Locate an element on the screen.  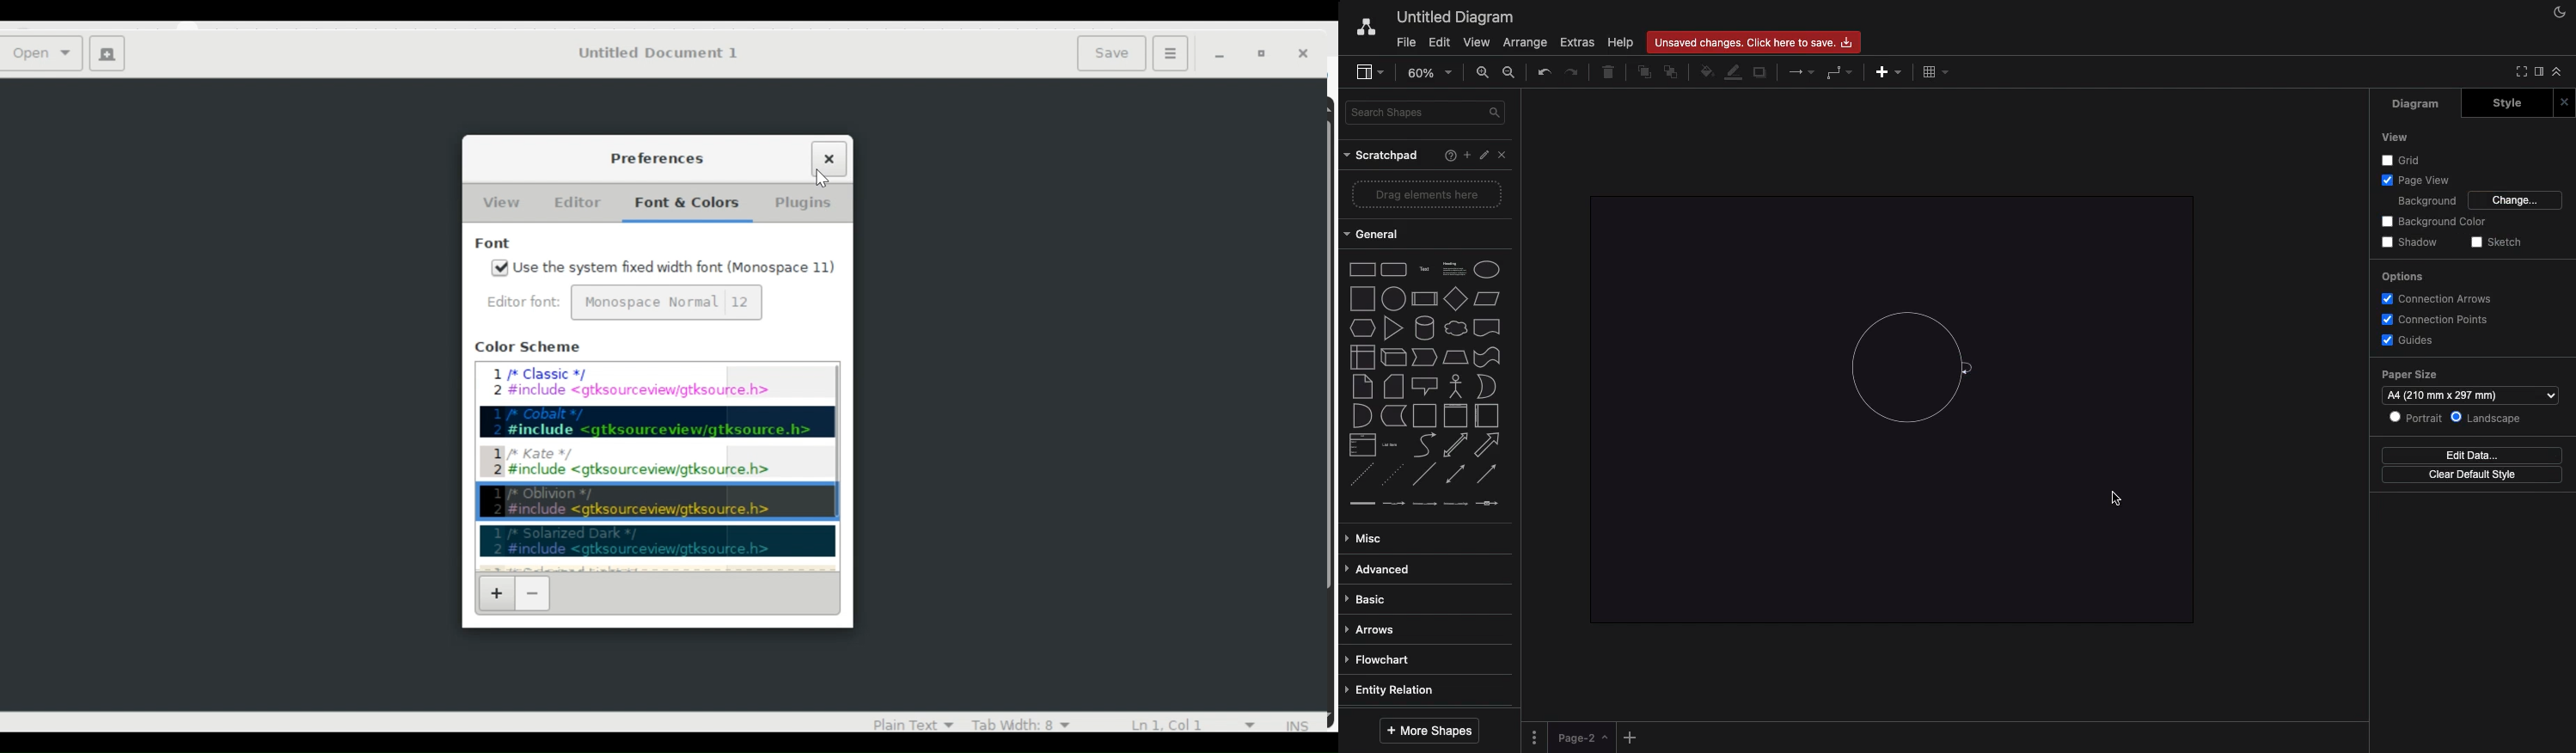
Loop connector added to circle is located at coordinates (1973, 368).